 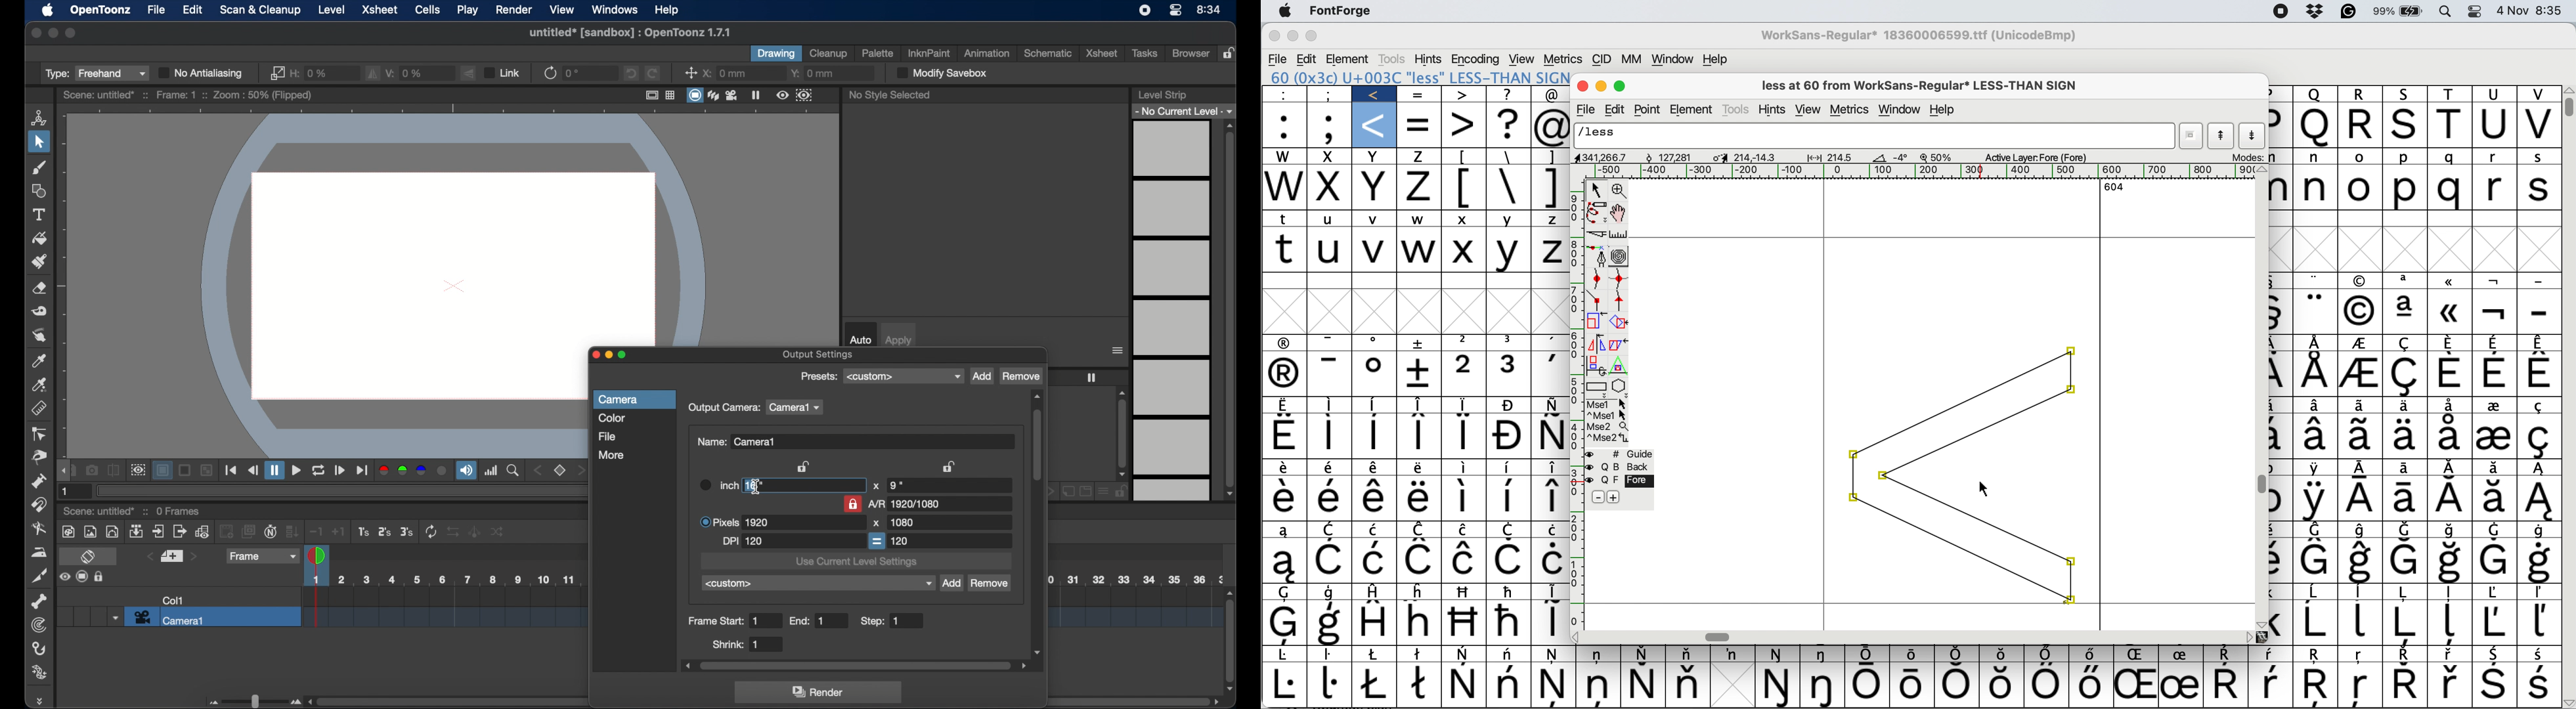 What do you see at coordinates (1716, 58) in the screenshot?
I see `help` at bounding box center [1716, 58].